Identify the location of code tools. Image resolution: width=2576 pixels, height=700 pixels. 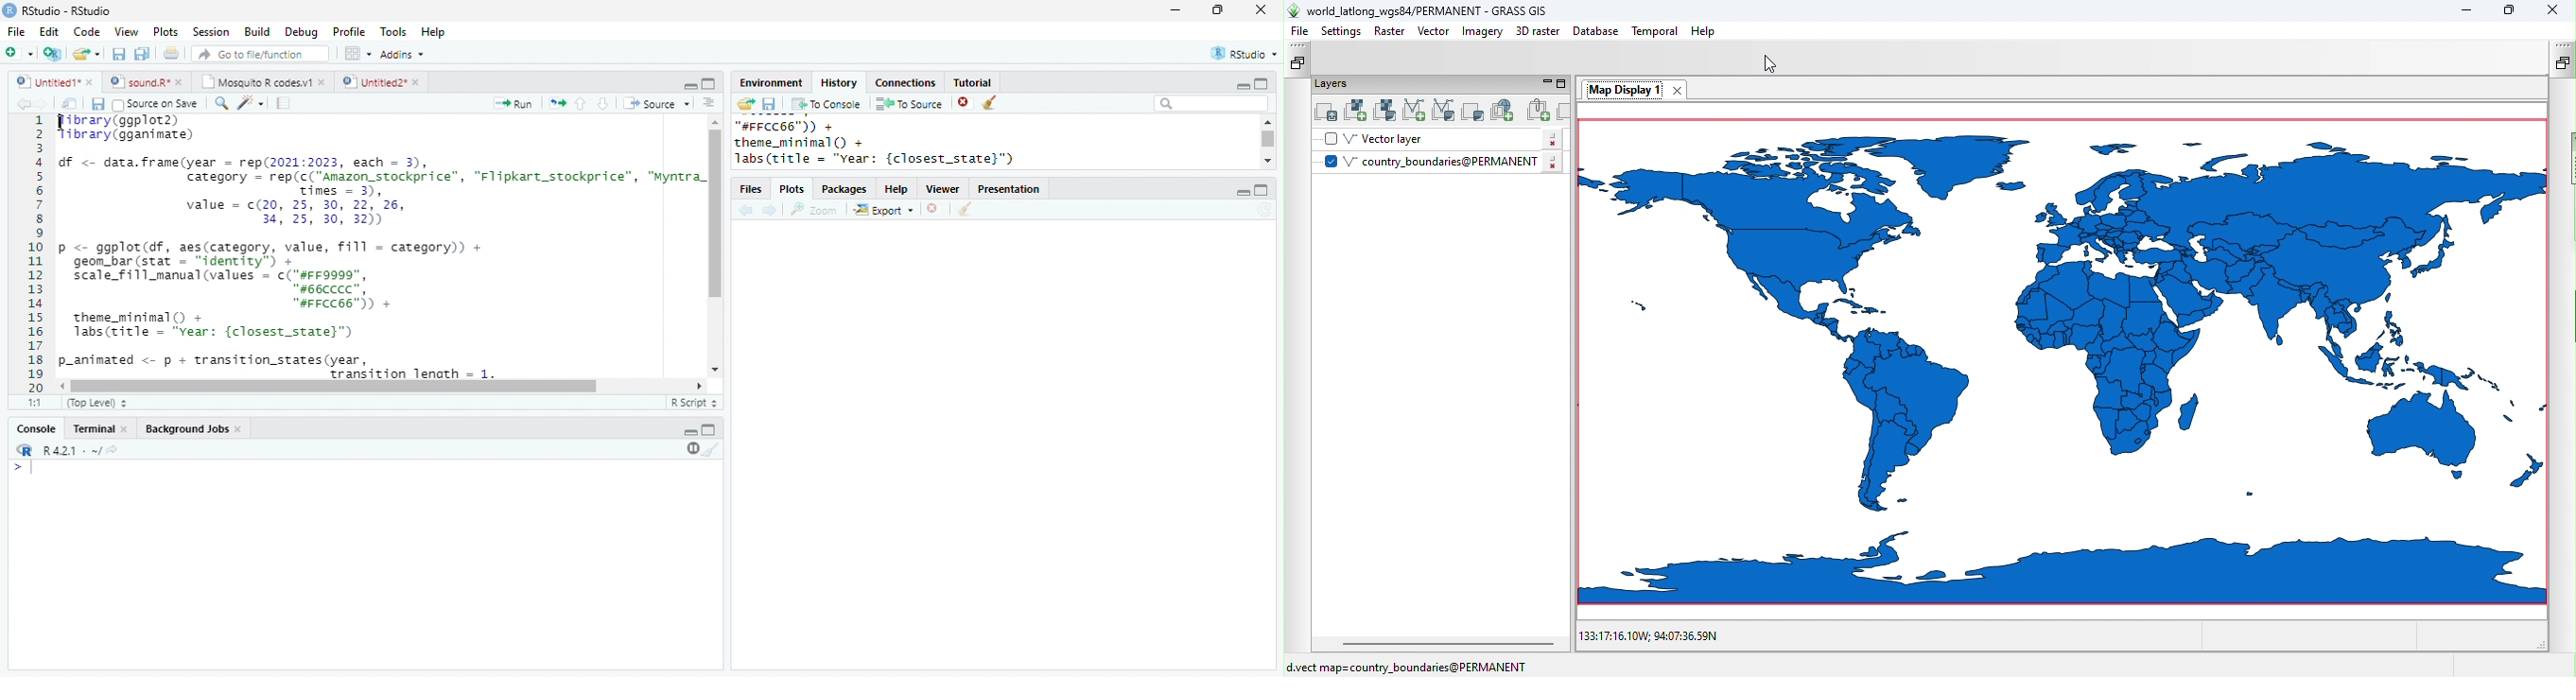
(250, 102).